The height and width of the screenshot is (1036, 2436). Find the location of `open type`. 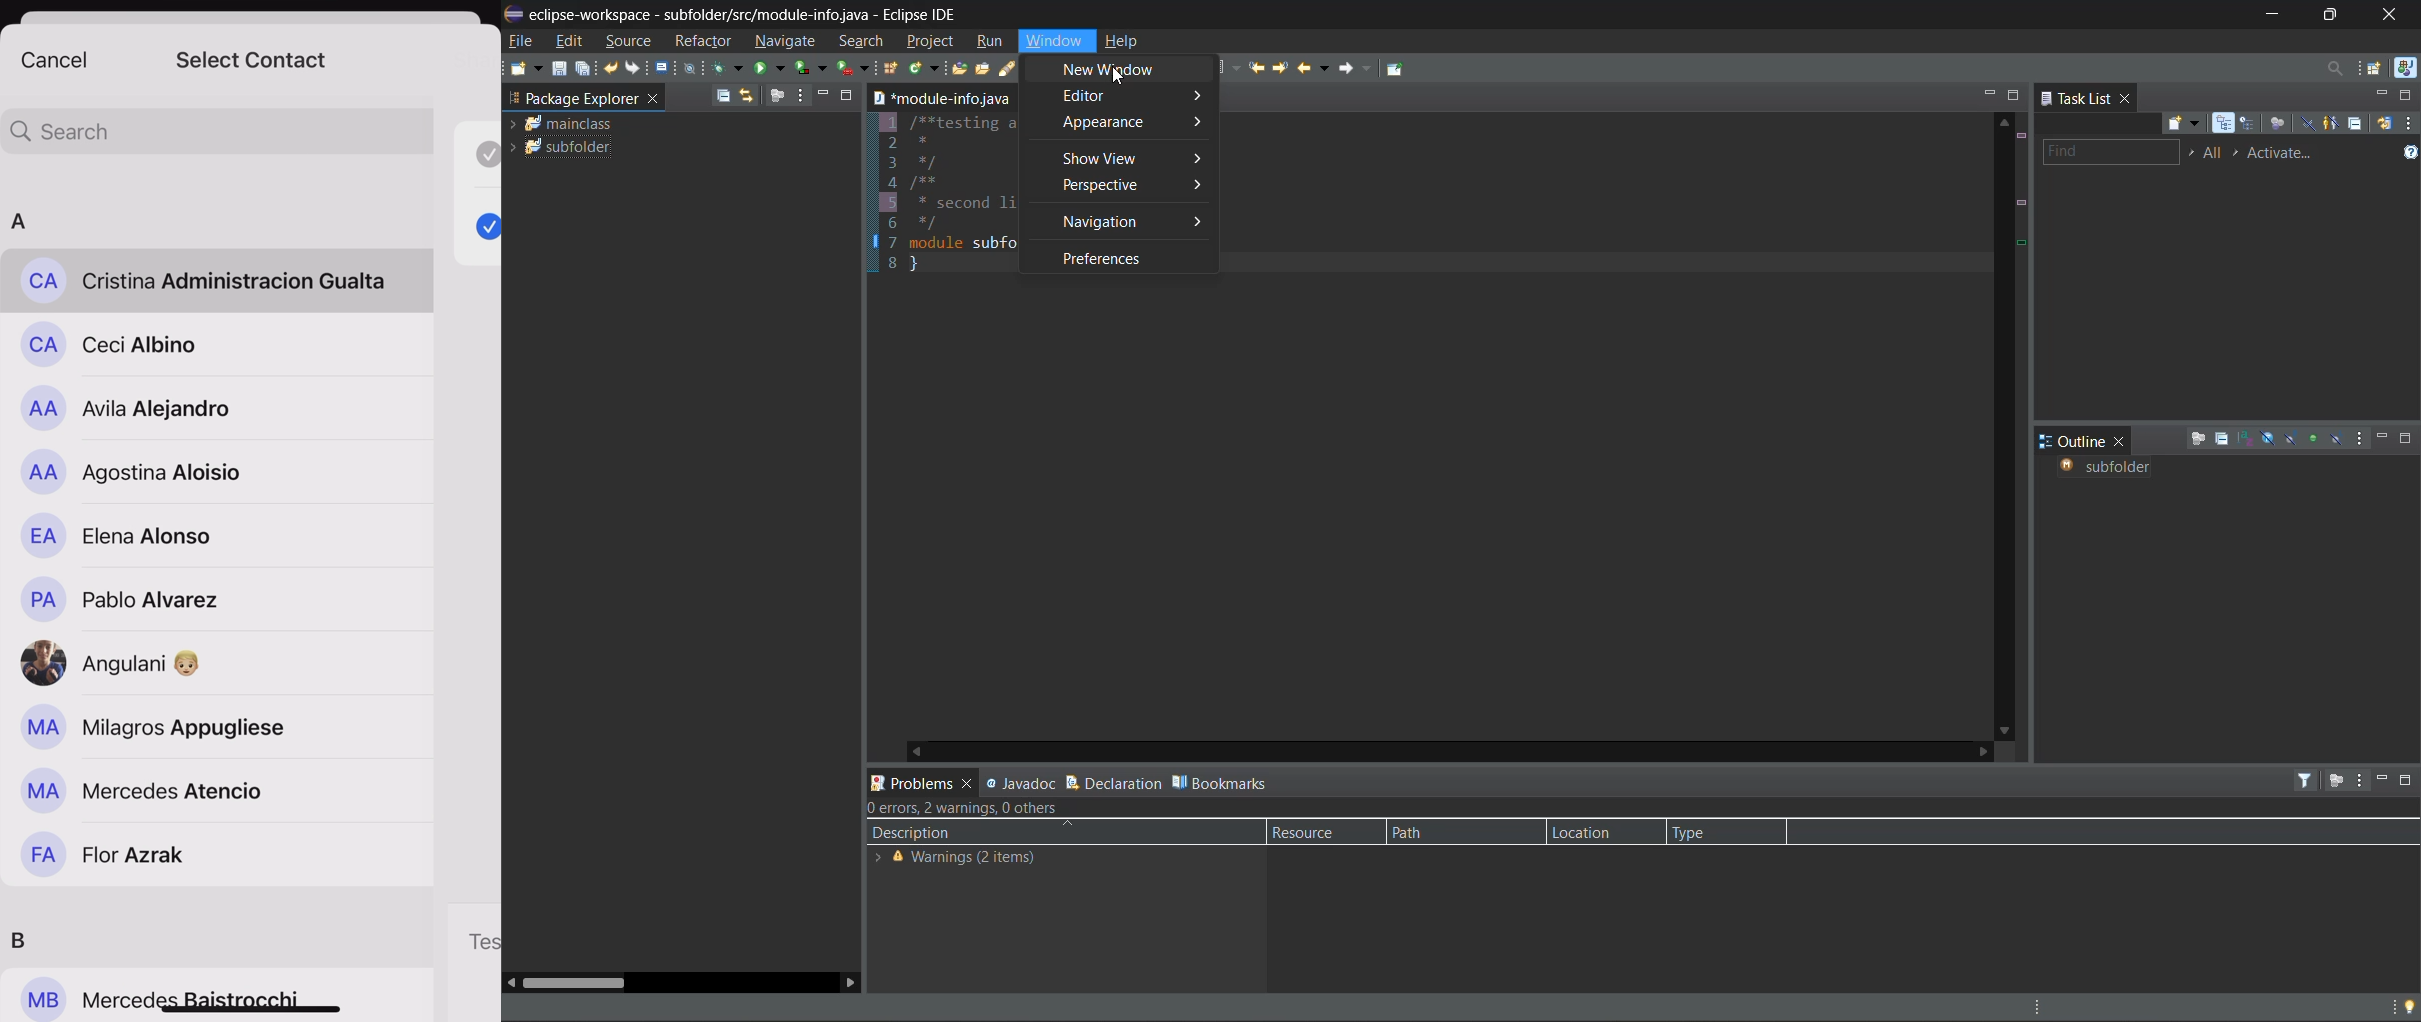

open type is located at coordinates (960, 70).